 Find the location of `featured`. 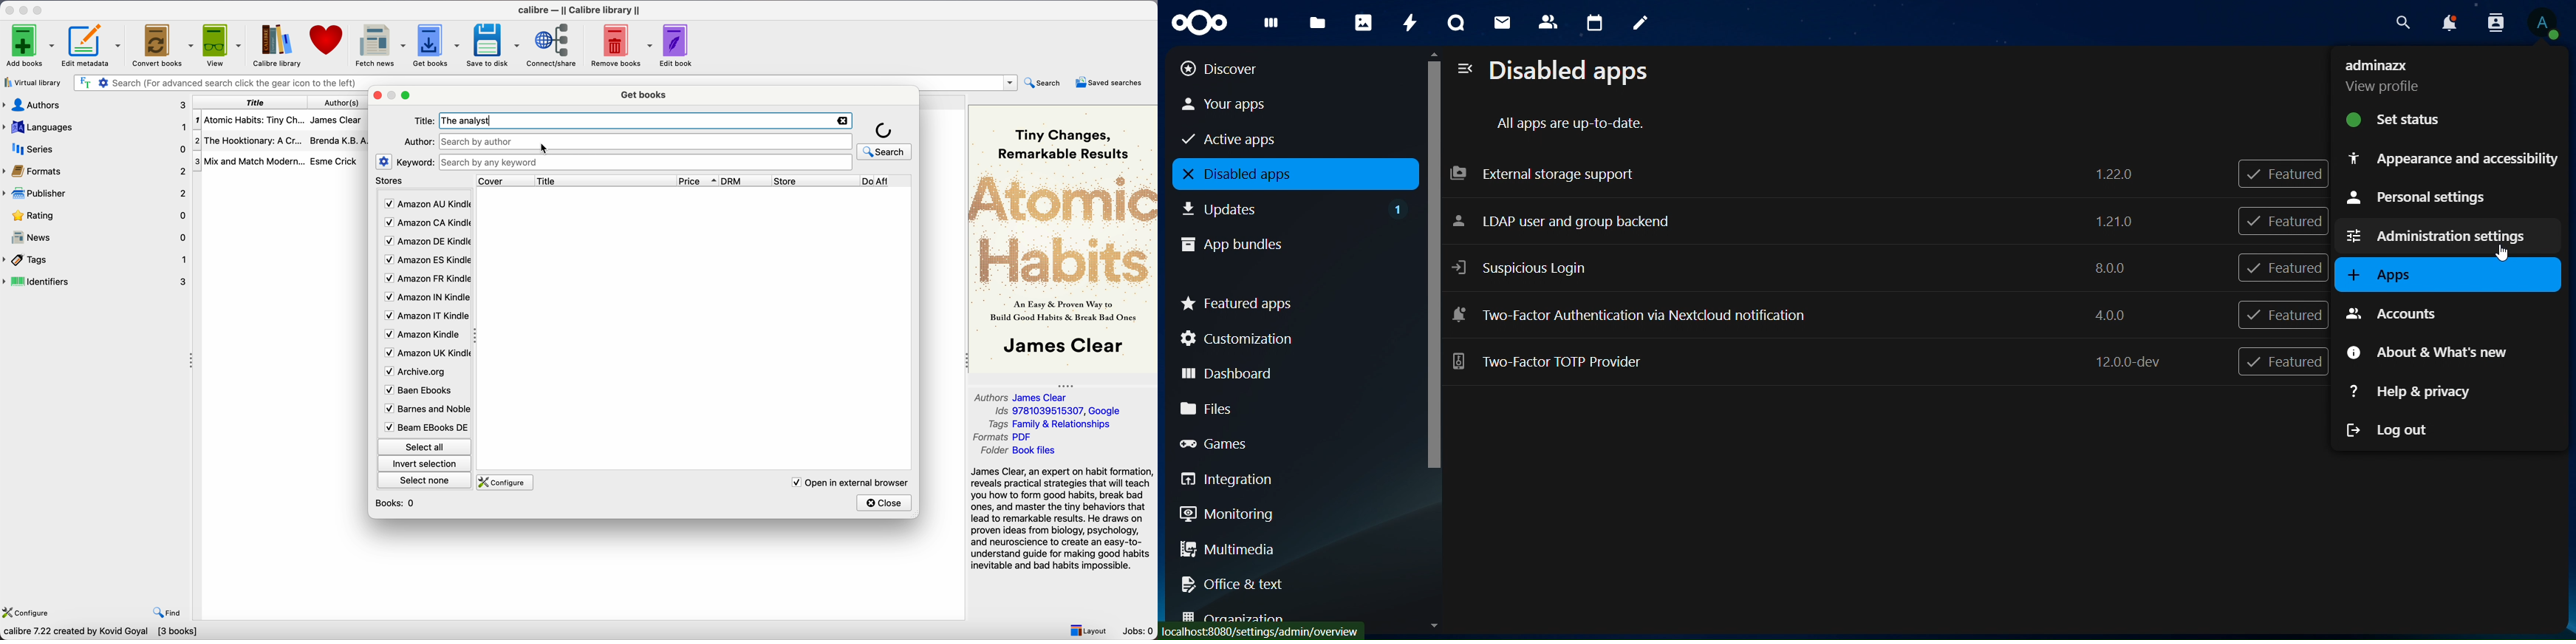

featured is located at coordinates (2283, 363).